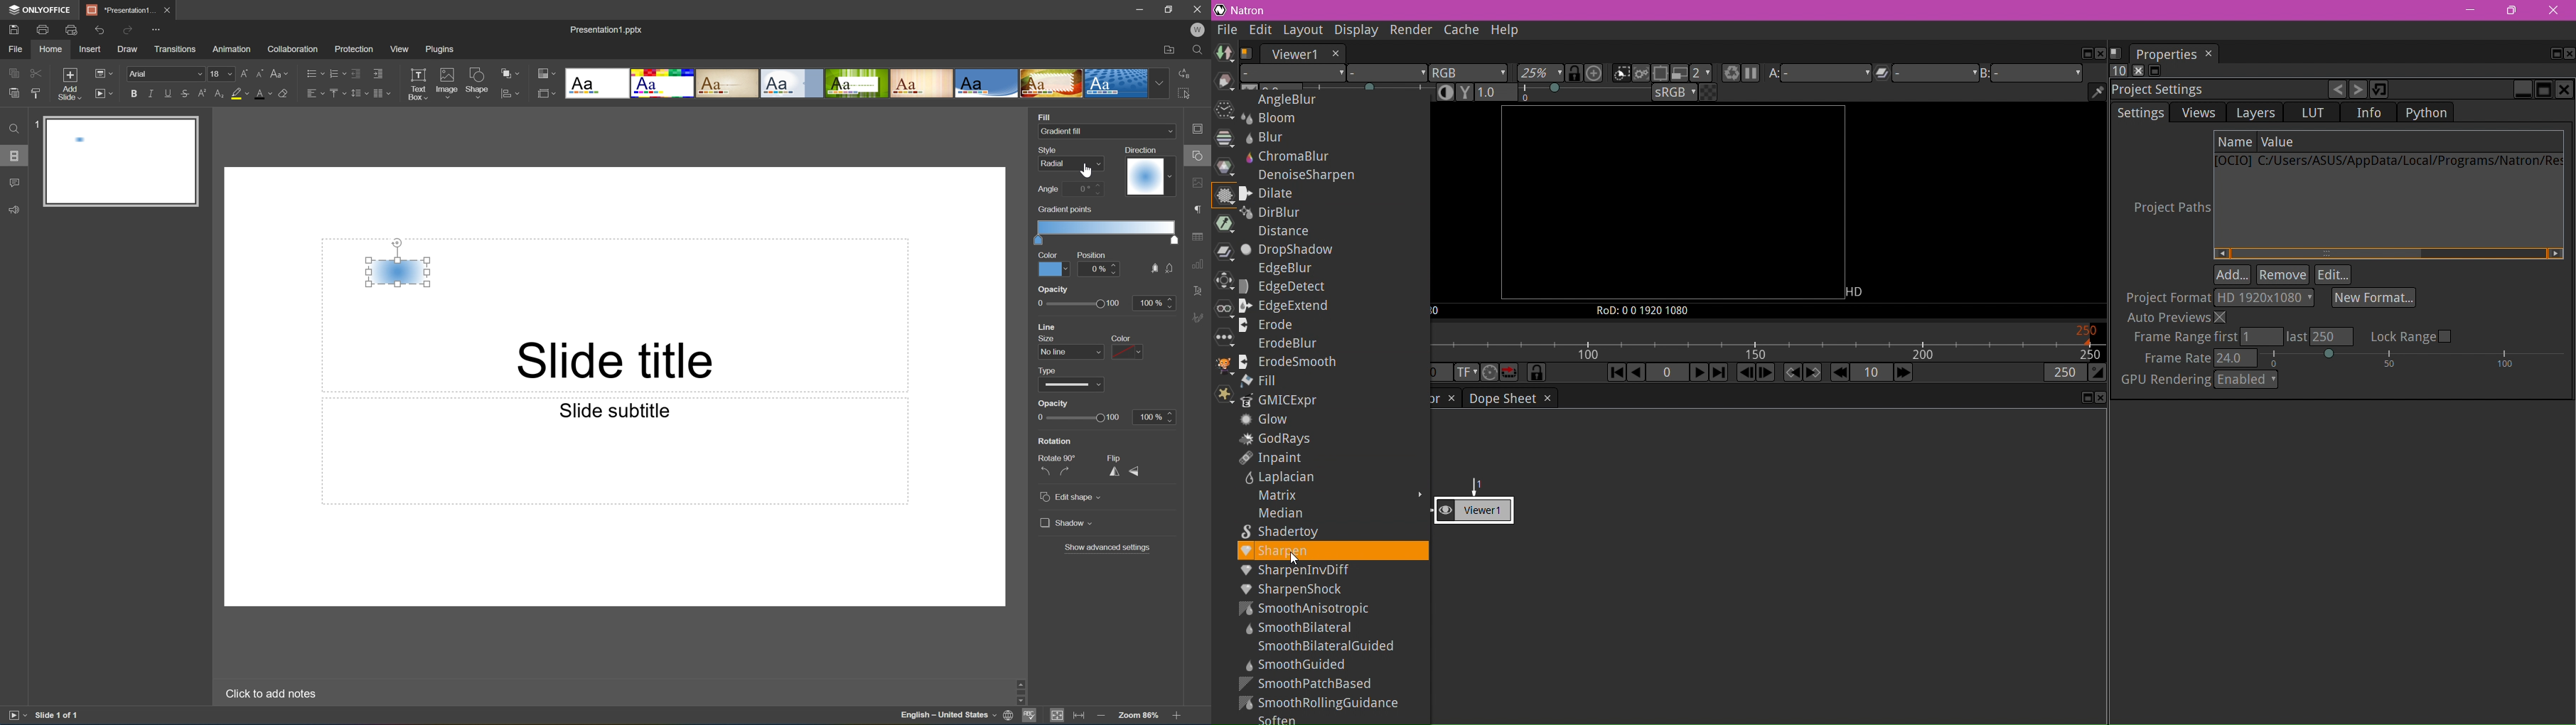 This screenshot has width=2576, height=728. What do you see at coordinates (315, 94) in the screenshot?
I see `Horizontal align` at bounding box center [315, 94].